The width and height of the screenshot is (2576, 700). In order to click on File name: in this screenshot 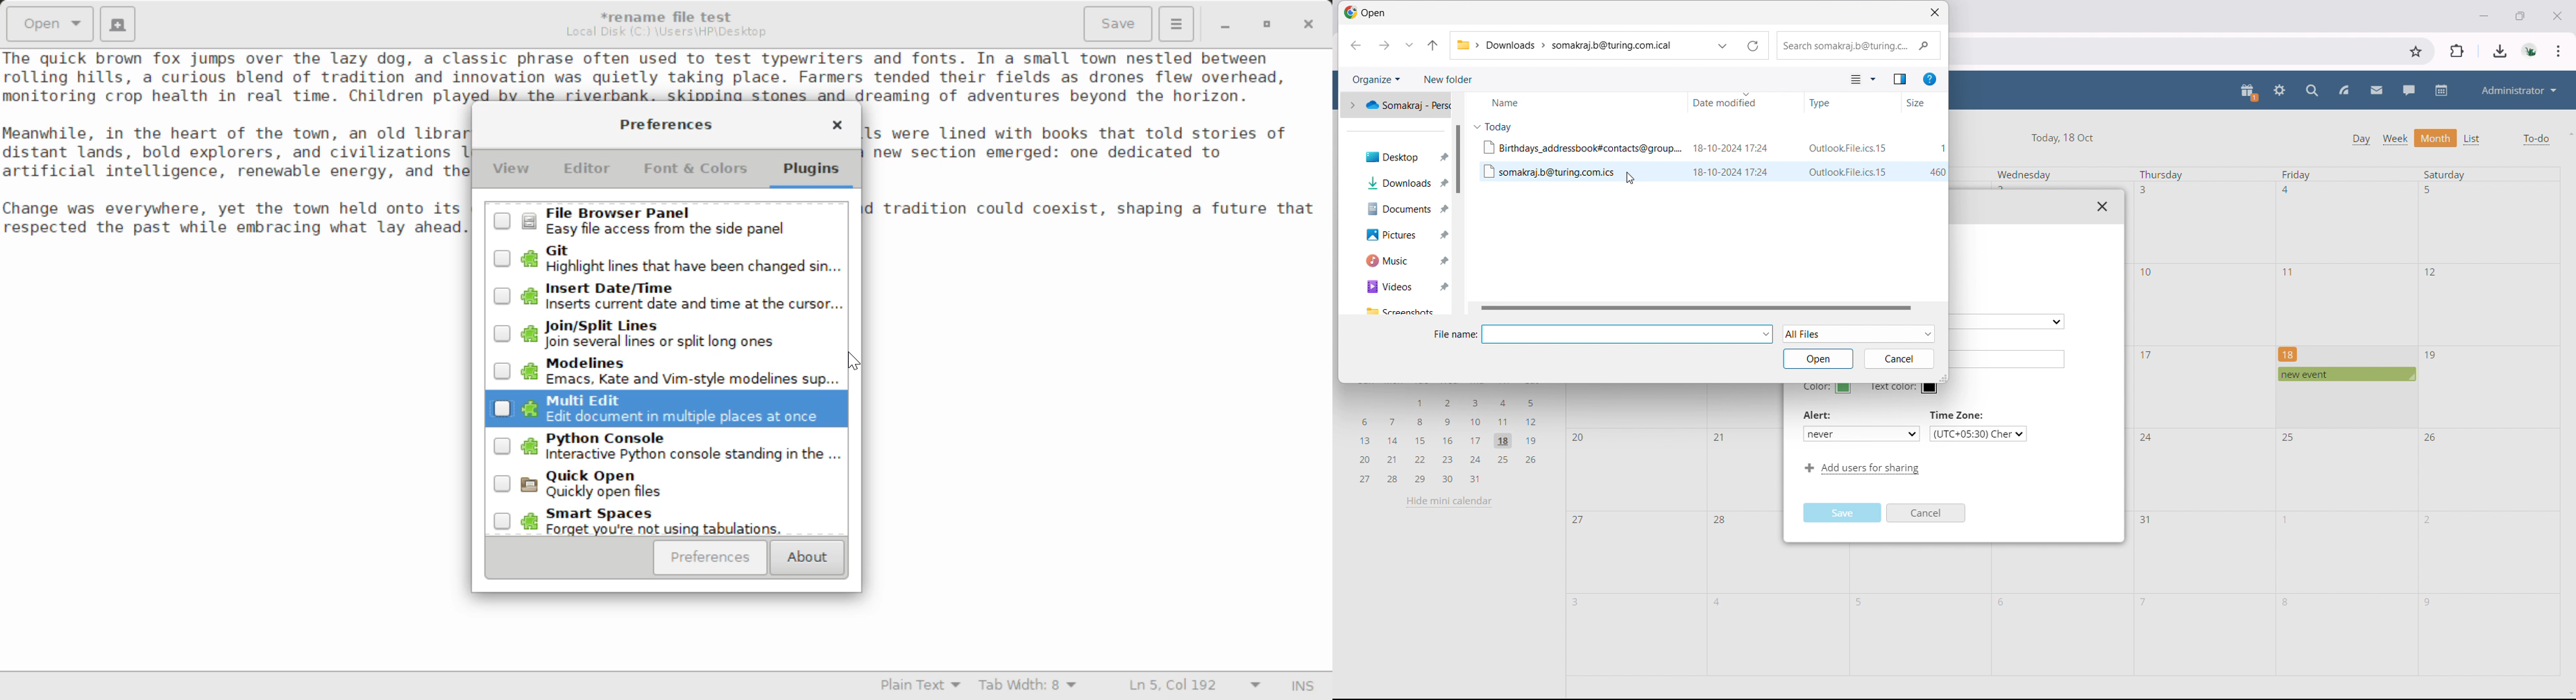, I will do `click(1454, 334)`.